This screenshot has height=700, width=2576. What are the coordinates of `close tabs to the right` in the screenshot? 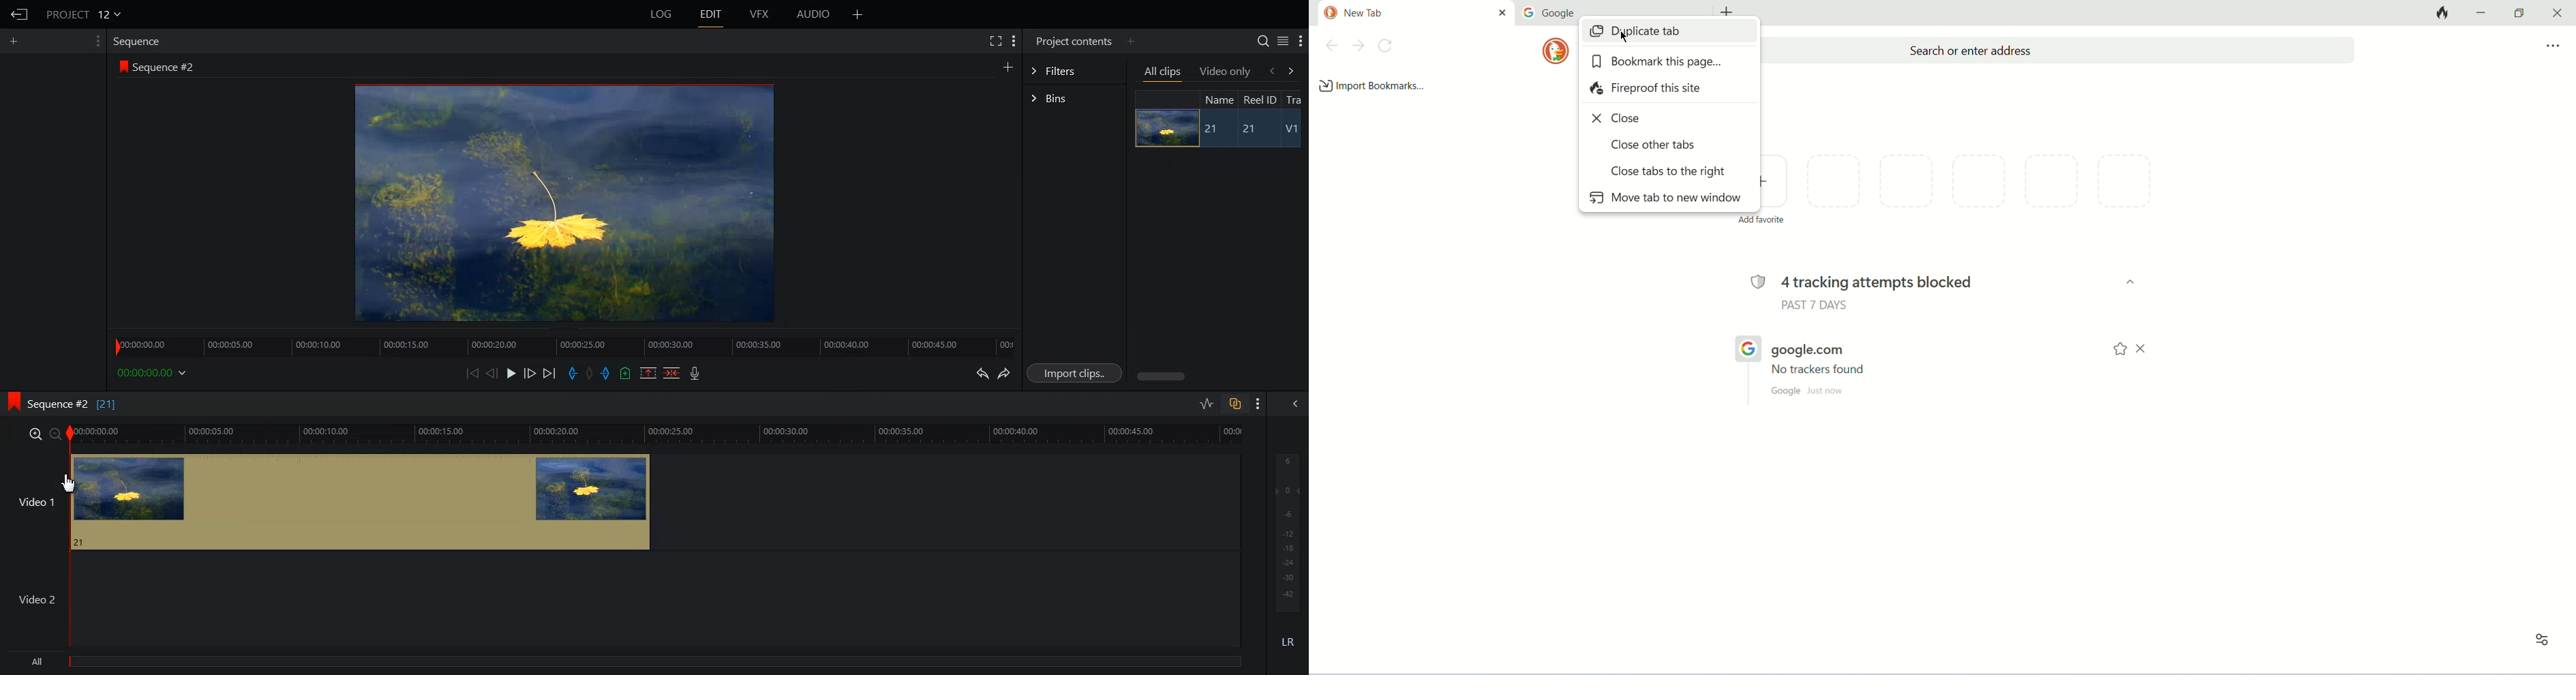 It's located at (1668, 170).